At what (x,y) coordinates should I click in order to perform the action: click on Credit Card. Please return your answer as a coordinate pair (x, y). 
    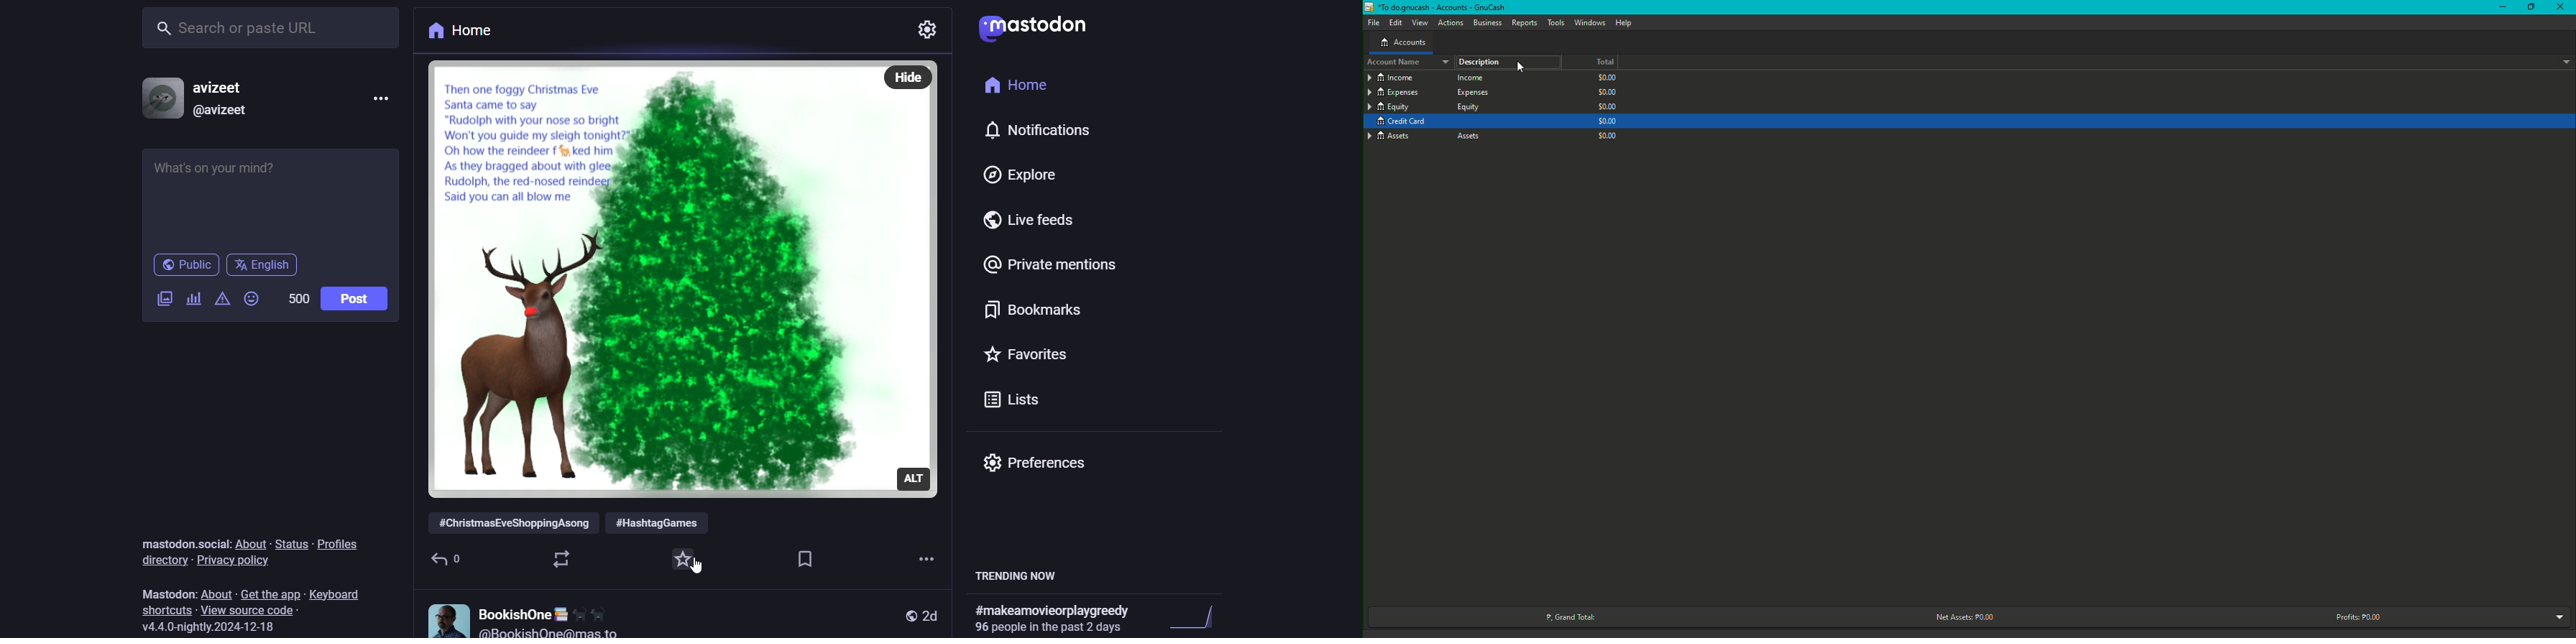
    Looking at the image, I should click on (1428, 92).